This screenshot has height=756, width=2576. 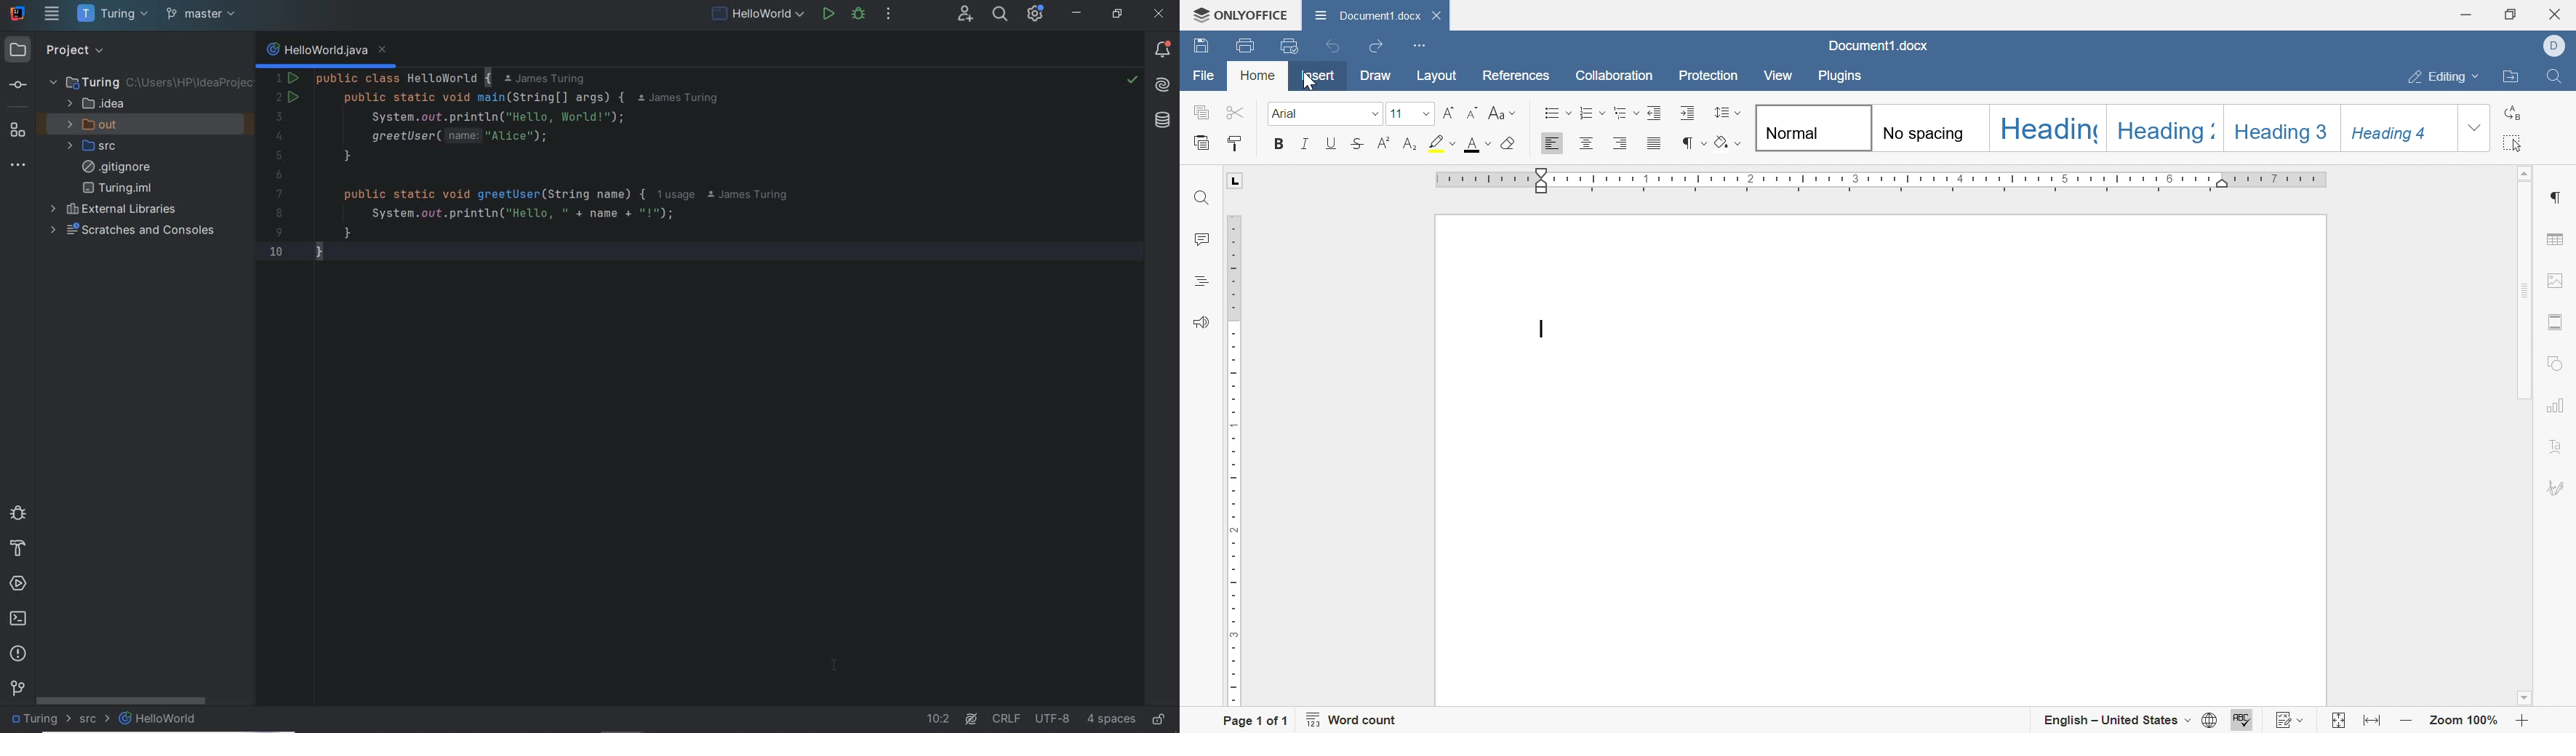 What do you see at coordinates (1242, 15) in the screenshot?
I see `ONLYOFFICE` at bounding box center [1242, 15].